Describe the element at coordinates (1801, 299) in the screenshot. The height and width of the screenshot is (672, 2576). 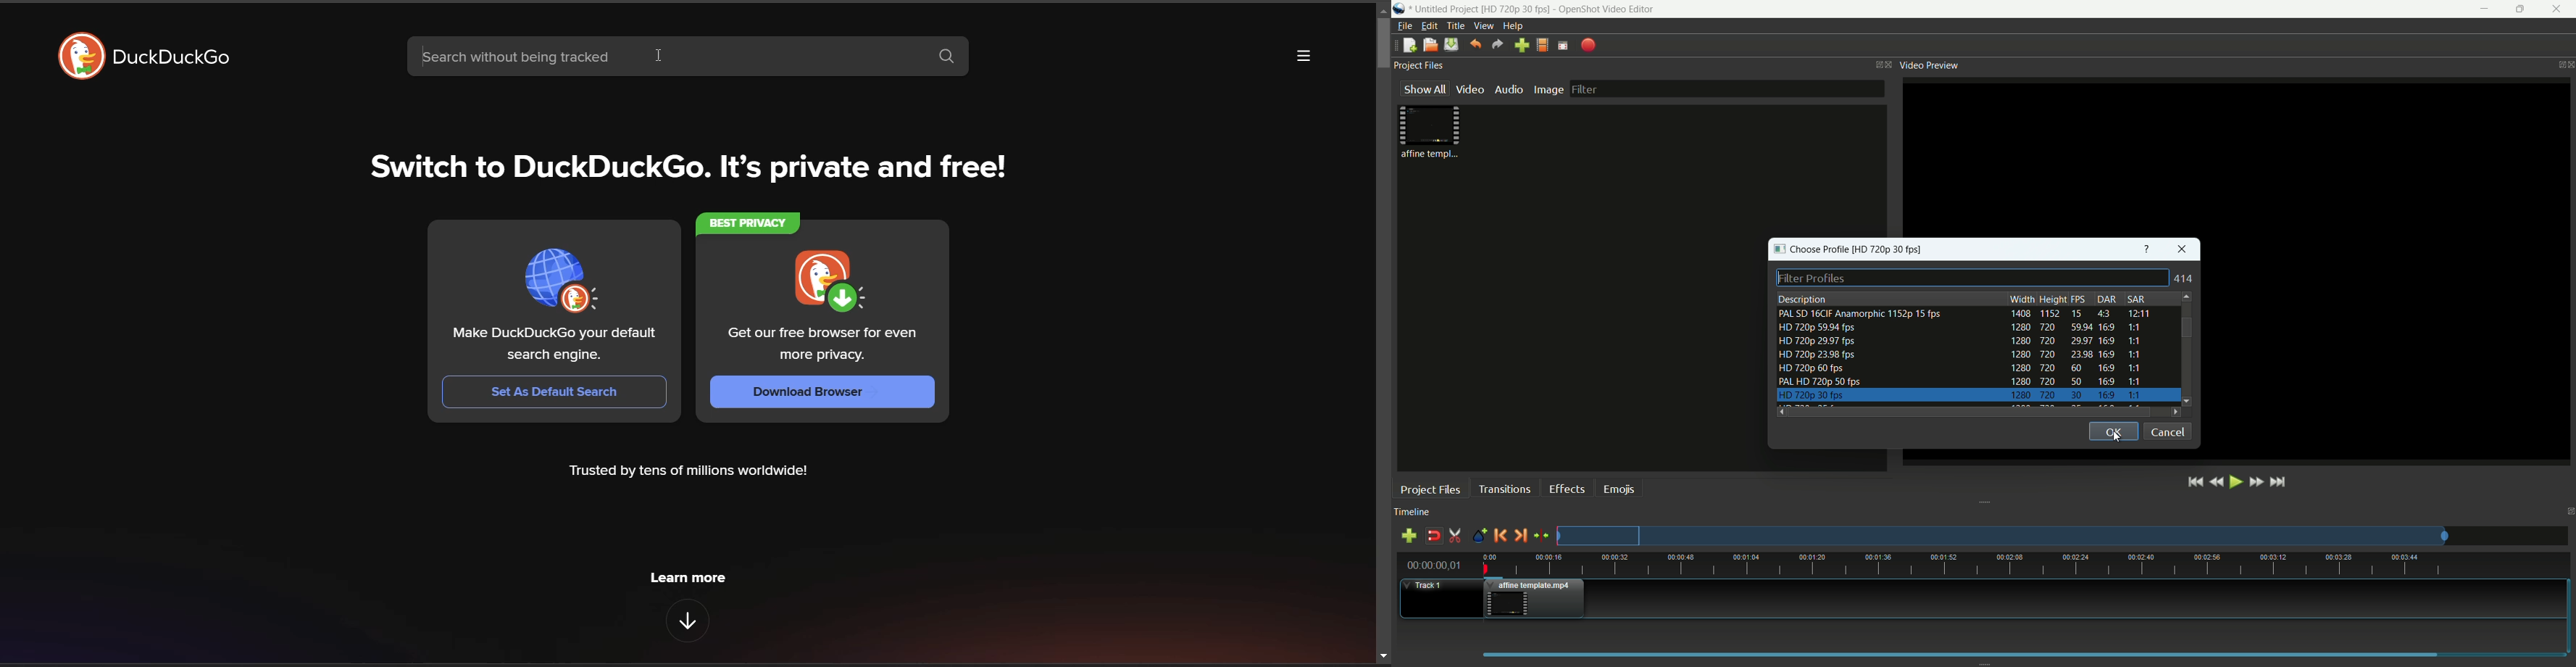
I see `description` at that location.